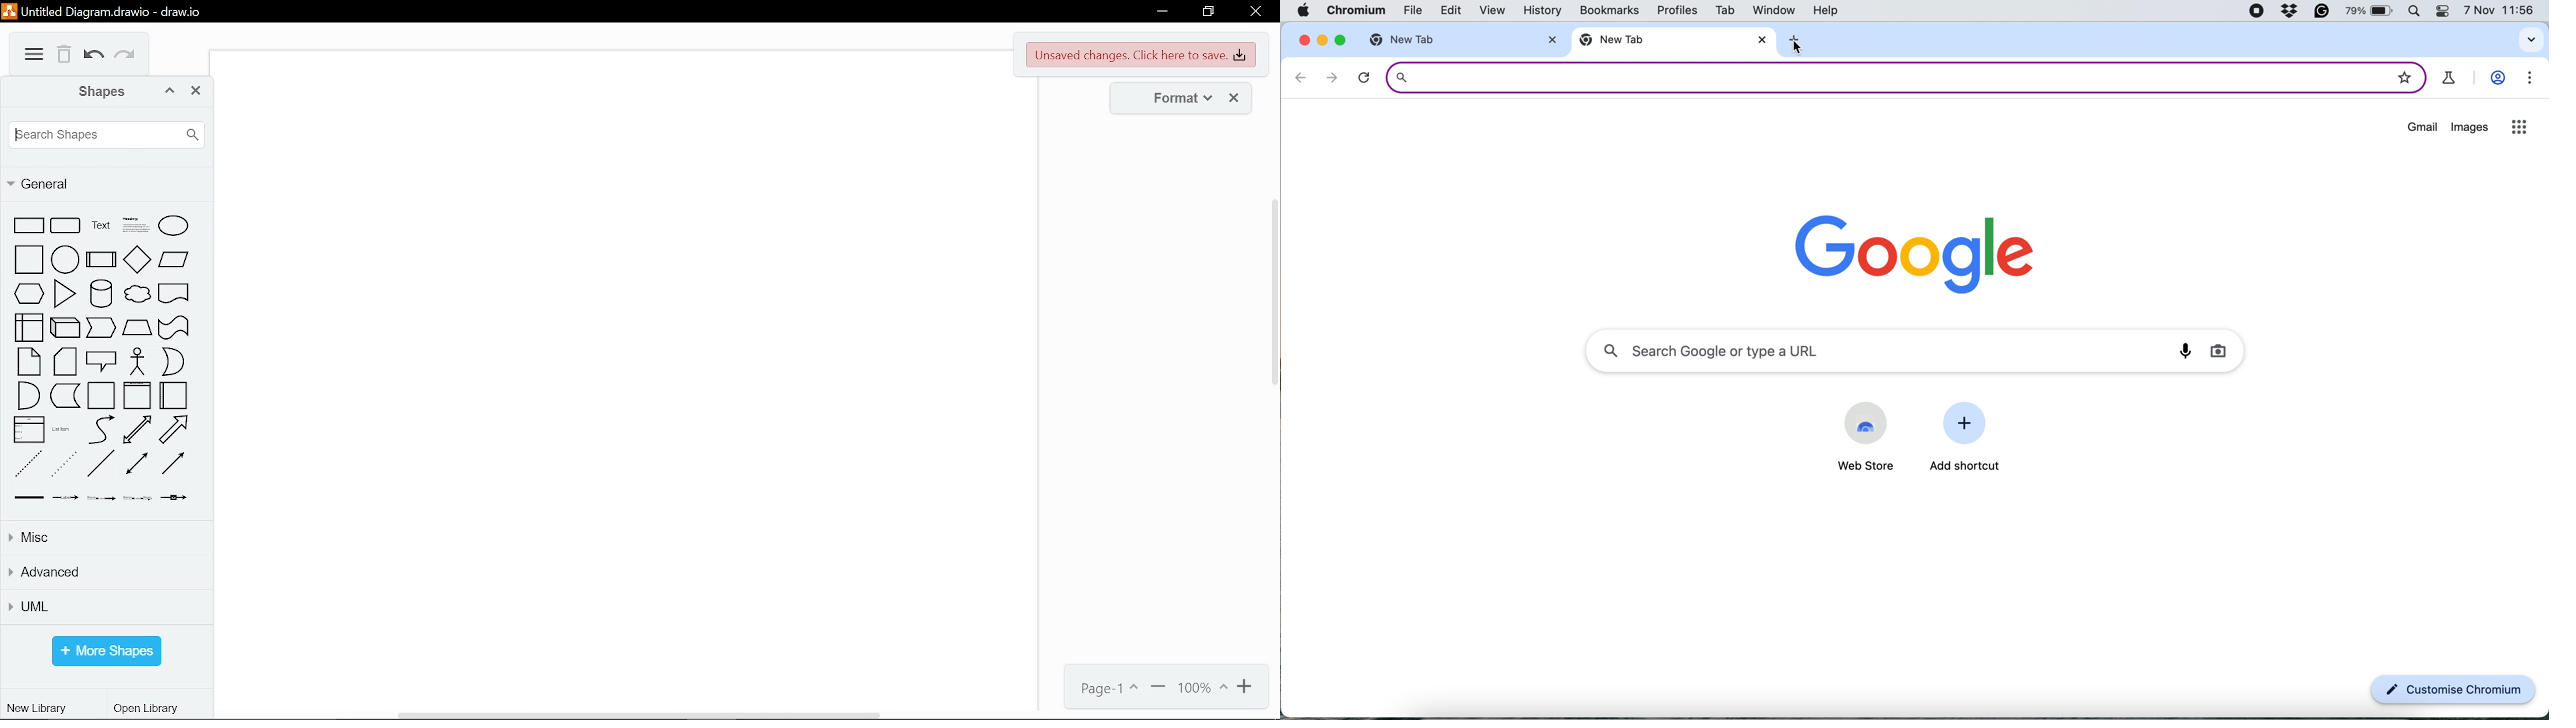  What do you see at coordinates (1208, 13) in the screenshot?
I see `restore down` at bounding box center [1208, 13].